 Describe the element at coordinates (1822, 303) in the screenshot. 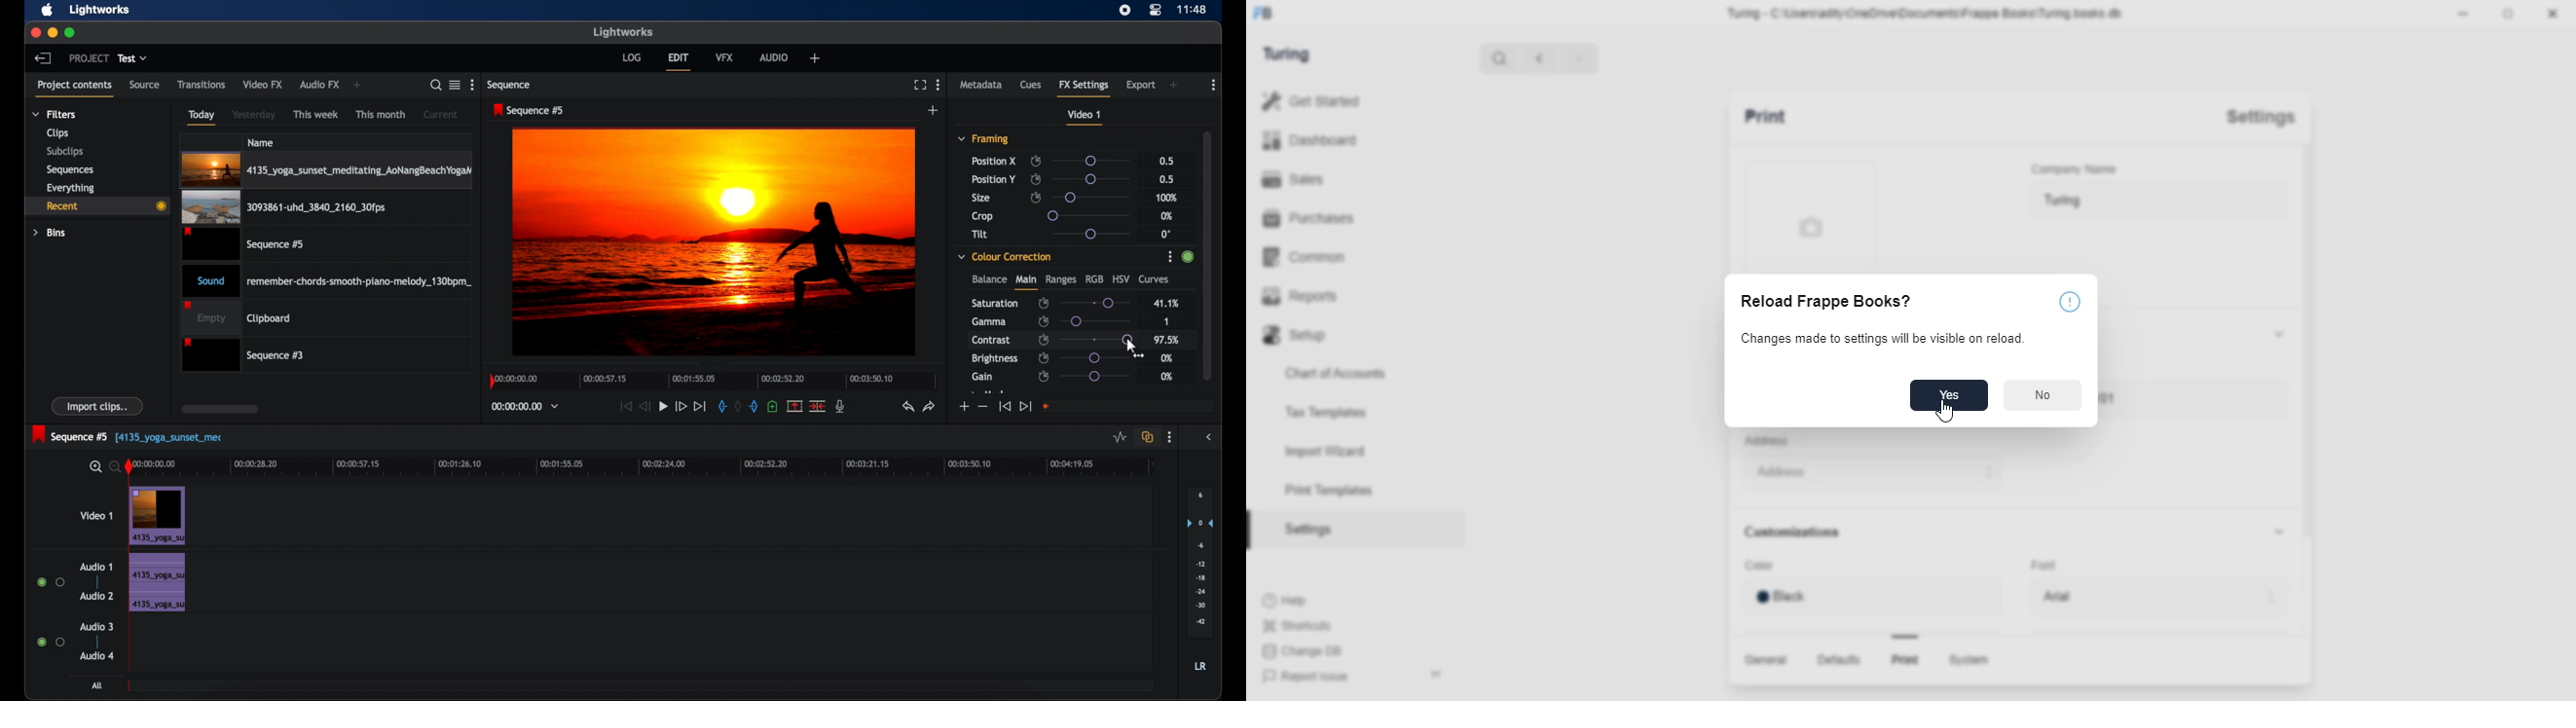

I see `Reload Frappe Books?` at that location.